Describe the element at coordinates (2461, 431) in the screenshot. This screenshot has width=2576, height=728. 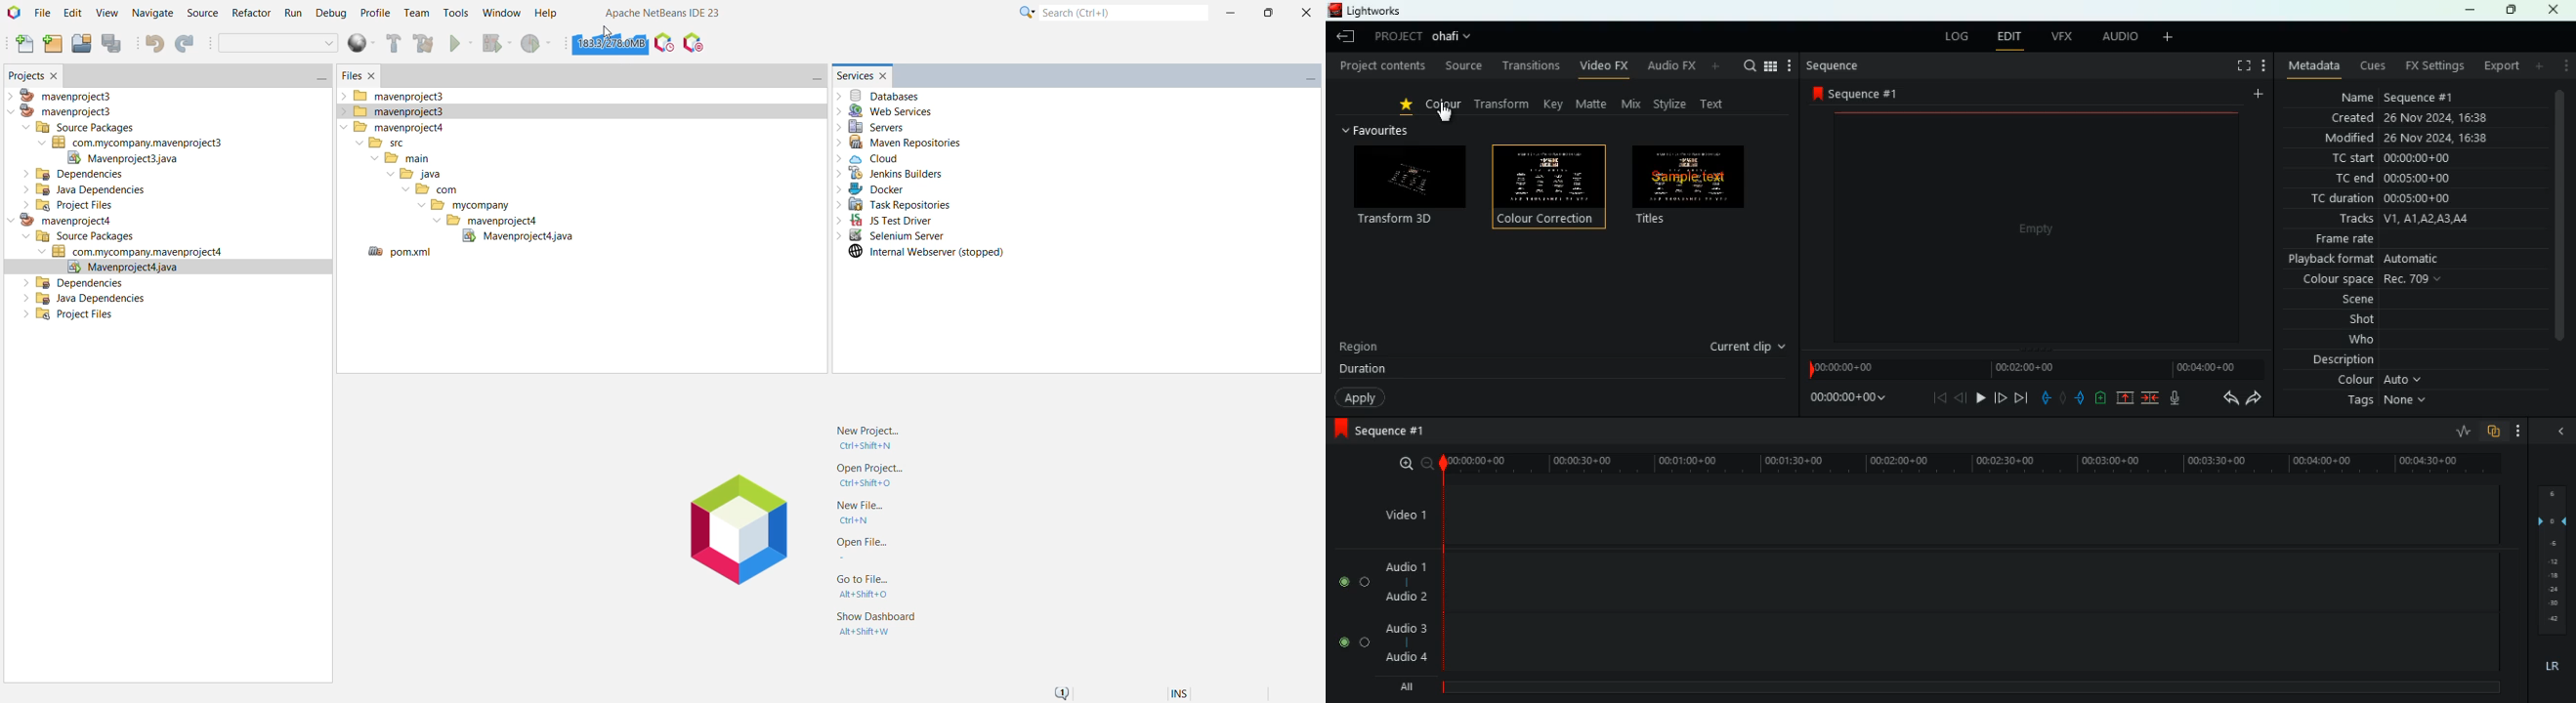
I see `ray` at that location.